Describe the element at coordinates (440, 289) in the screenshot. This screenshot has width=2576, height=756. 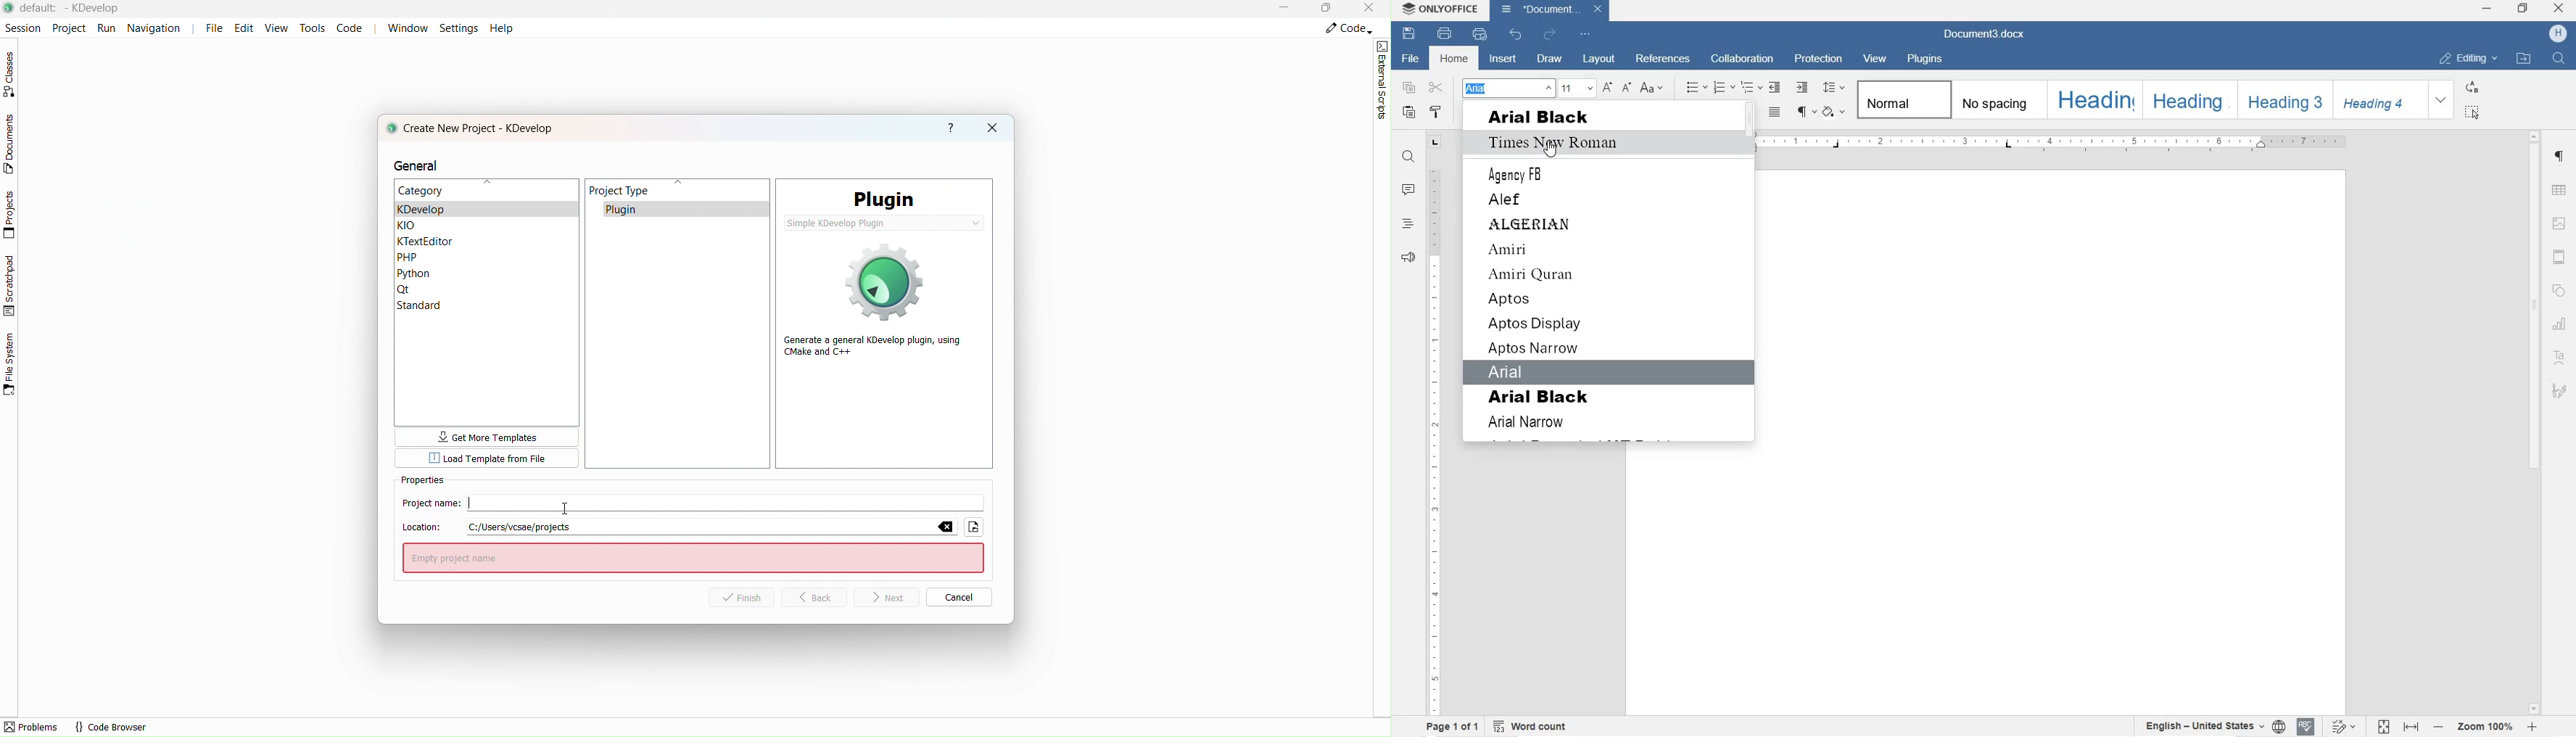
I see `Qt` at that location.